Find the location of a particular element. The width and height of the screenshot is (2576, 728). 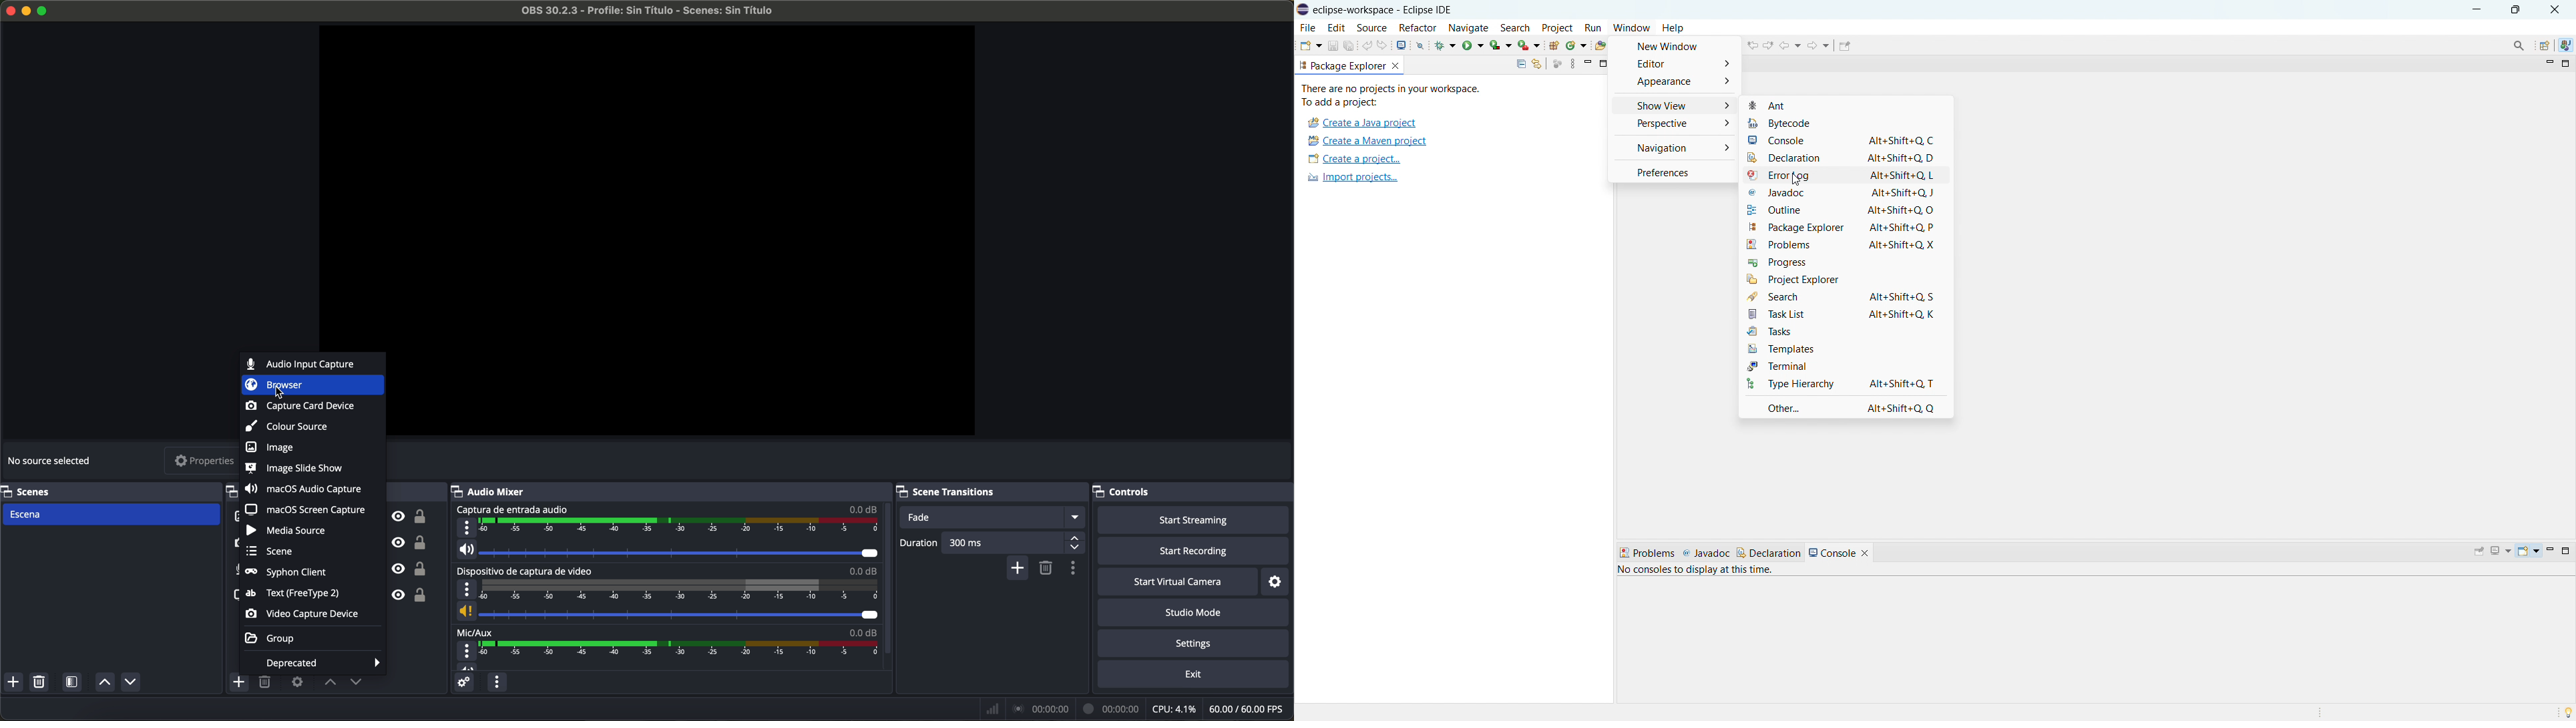

macOS screen capture is located at coordinates (304, 511).